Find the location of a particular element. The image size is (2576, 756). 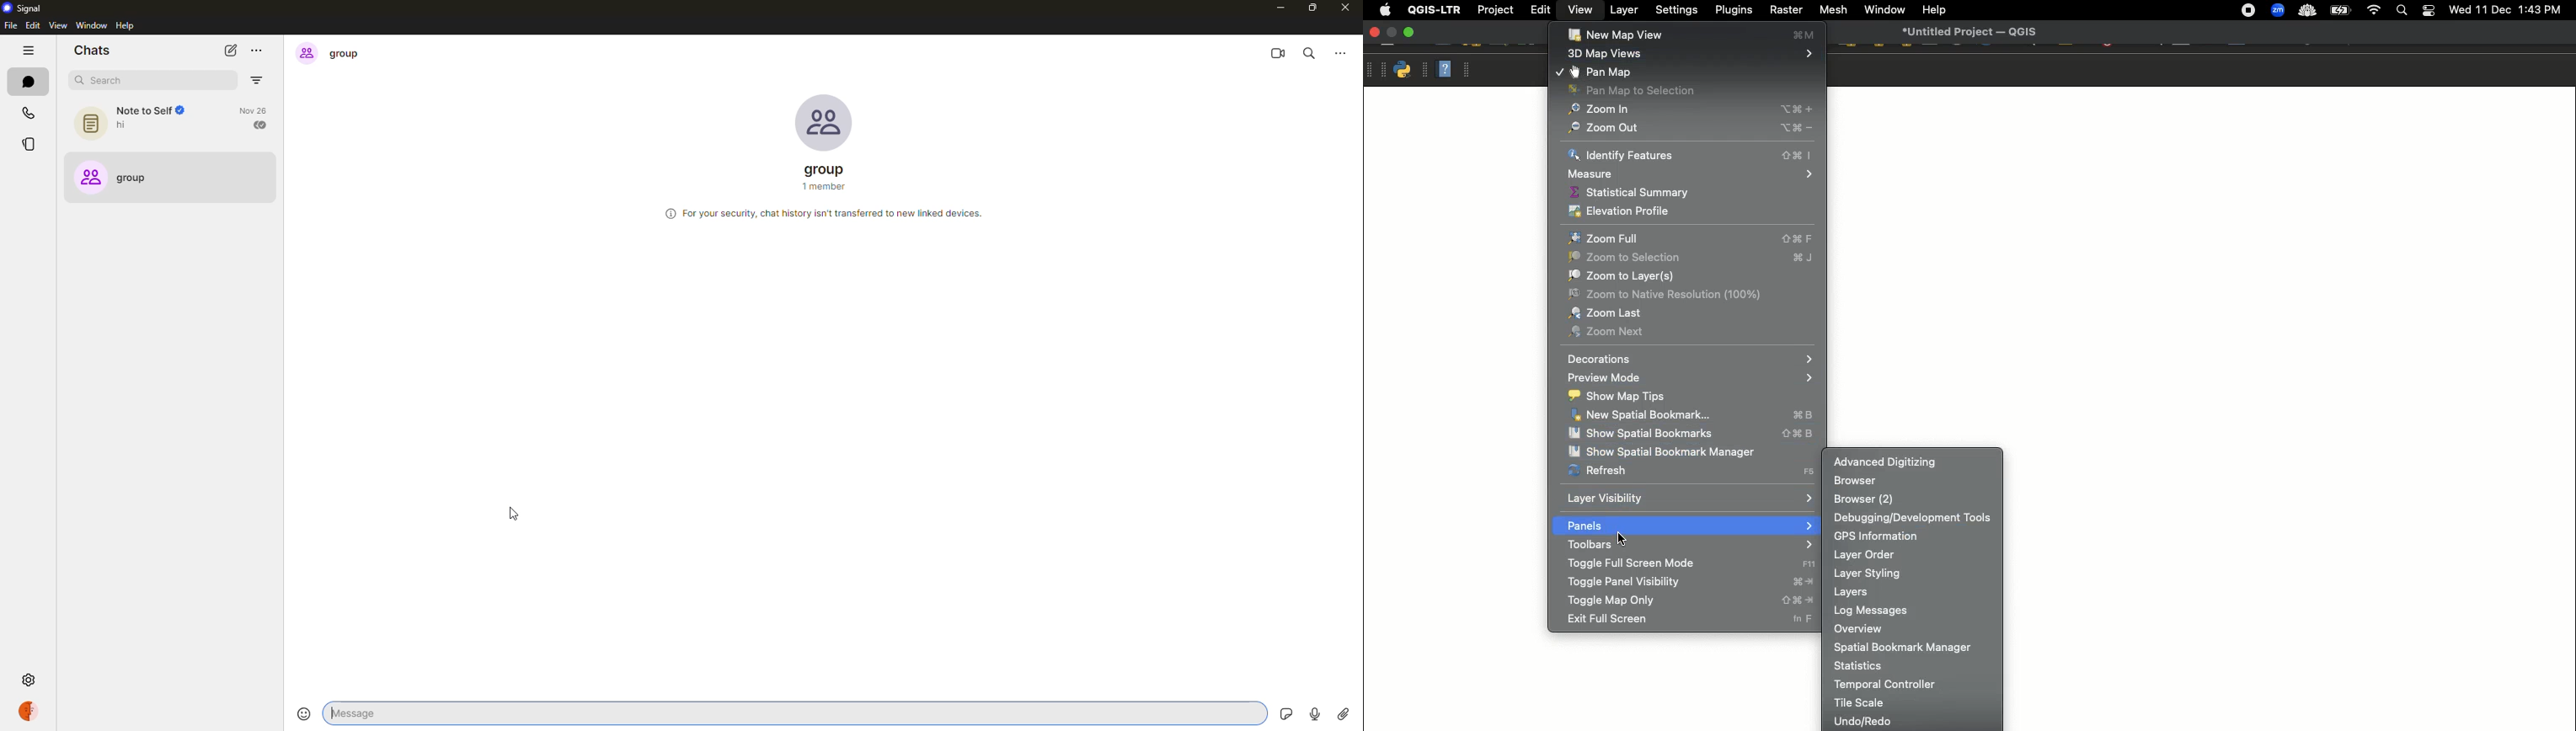

edit is located at coordinates (32, 26).